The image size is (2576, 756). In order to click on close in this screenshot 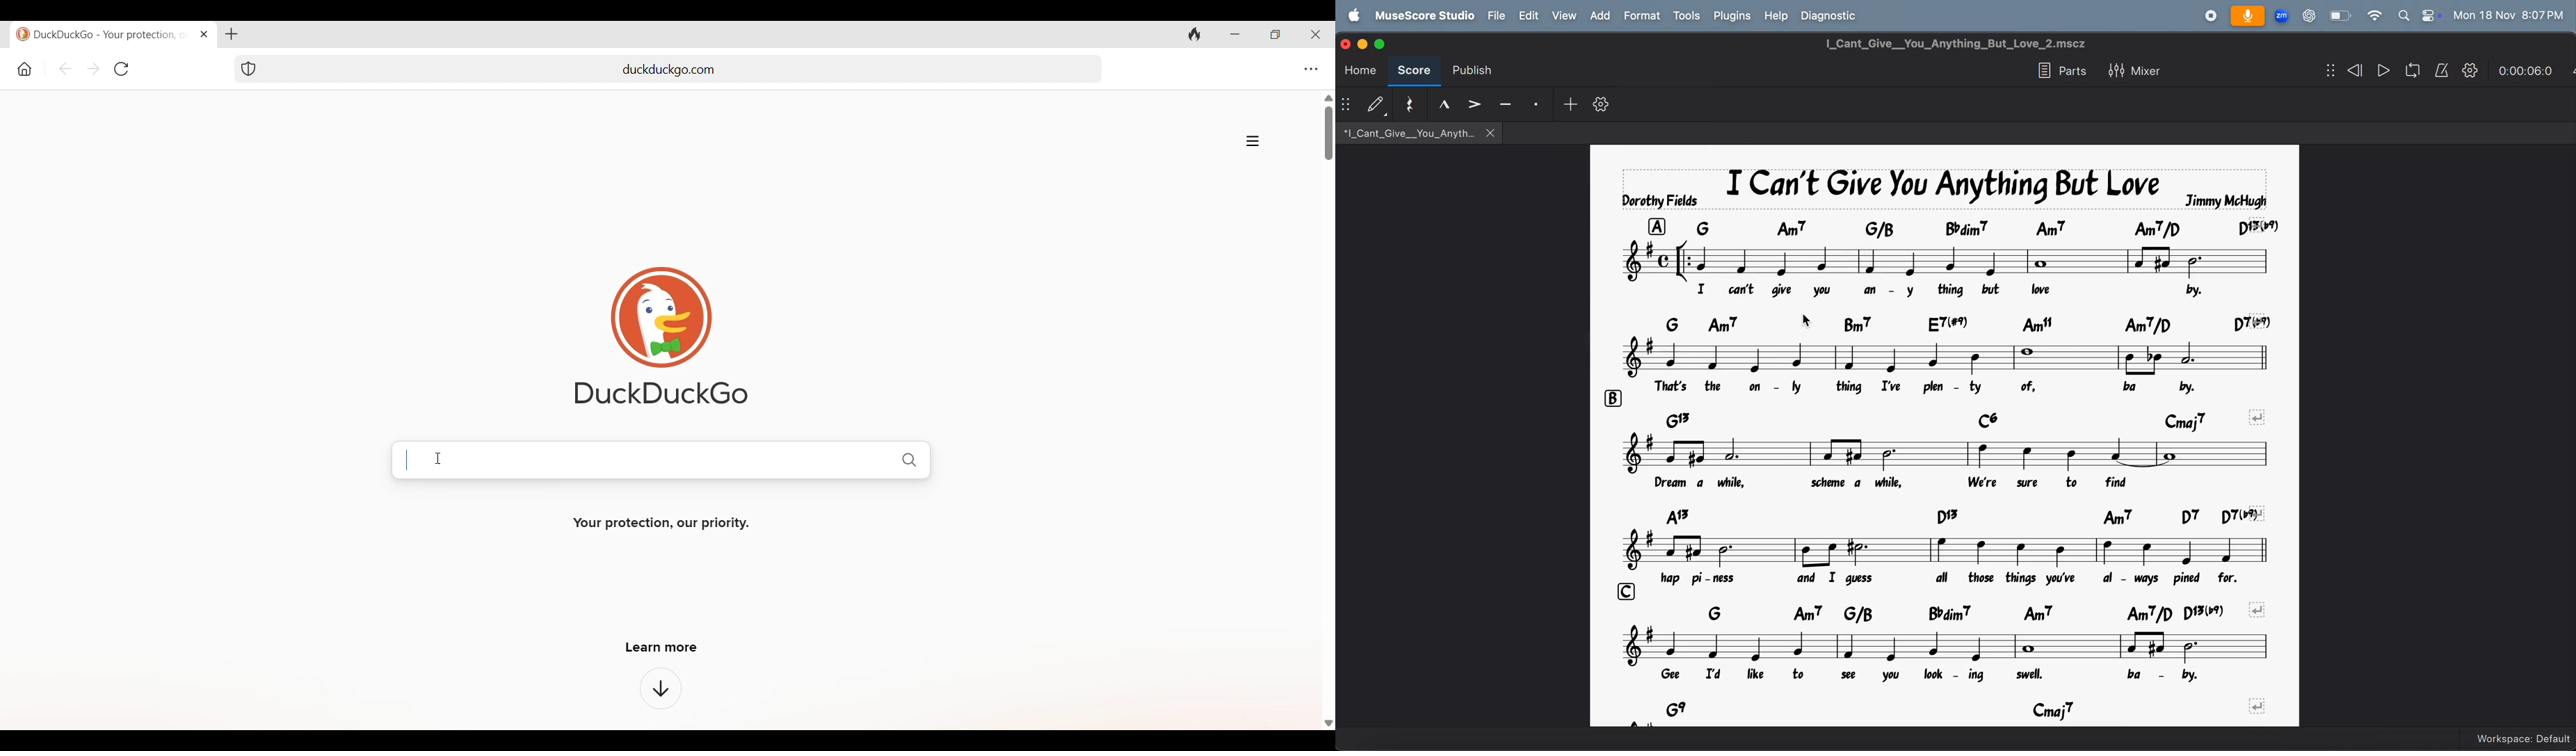, I will do `click(1346, 44)`.